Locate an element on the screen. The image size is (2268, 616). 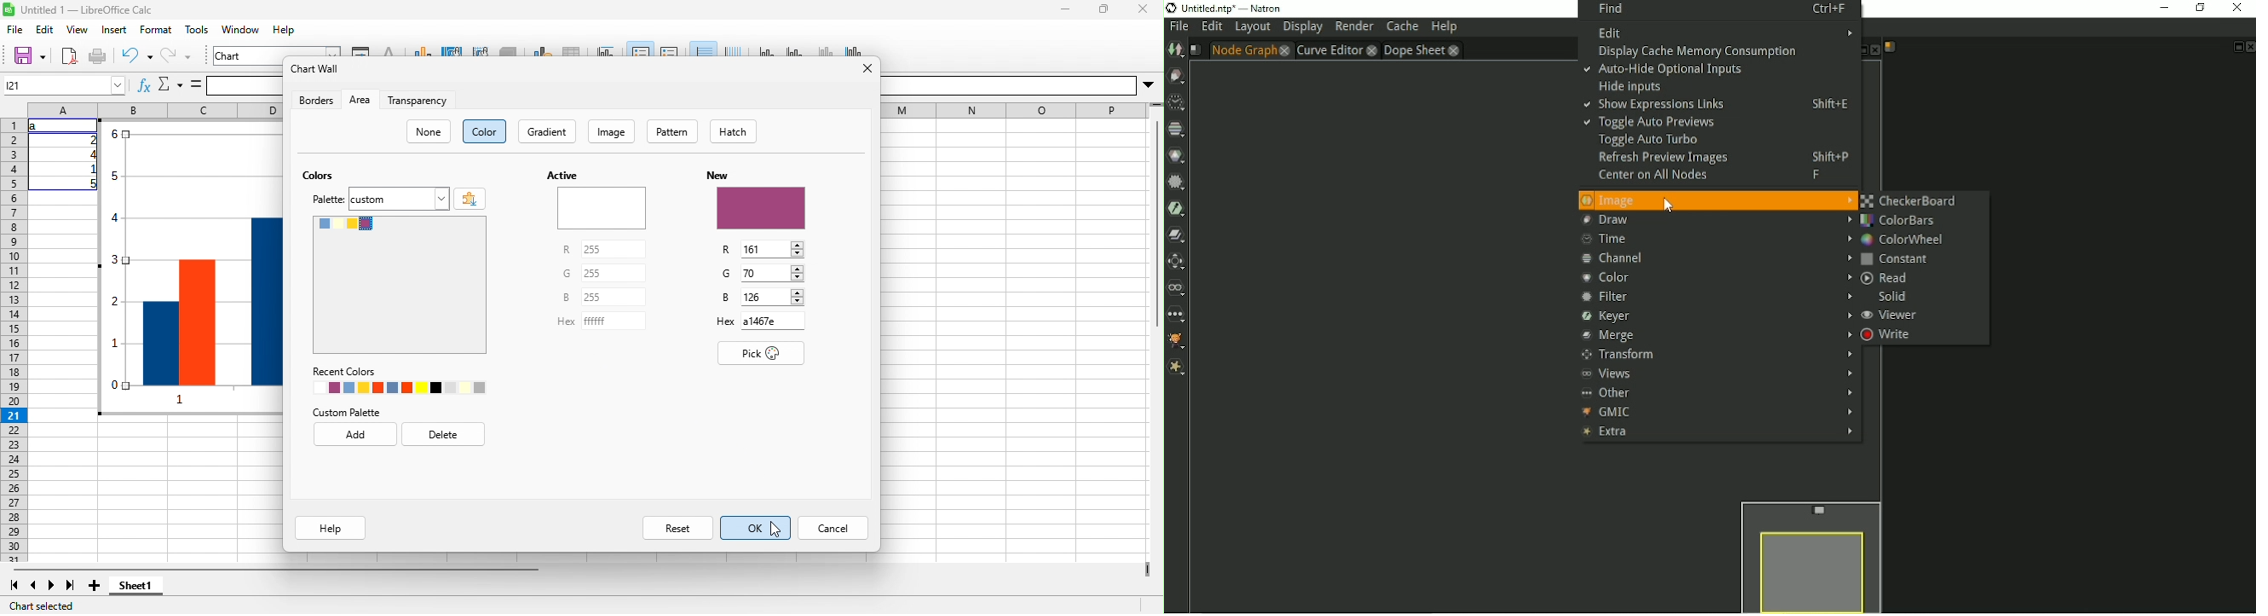
R is located at coordinates (727, 250).